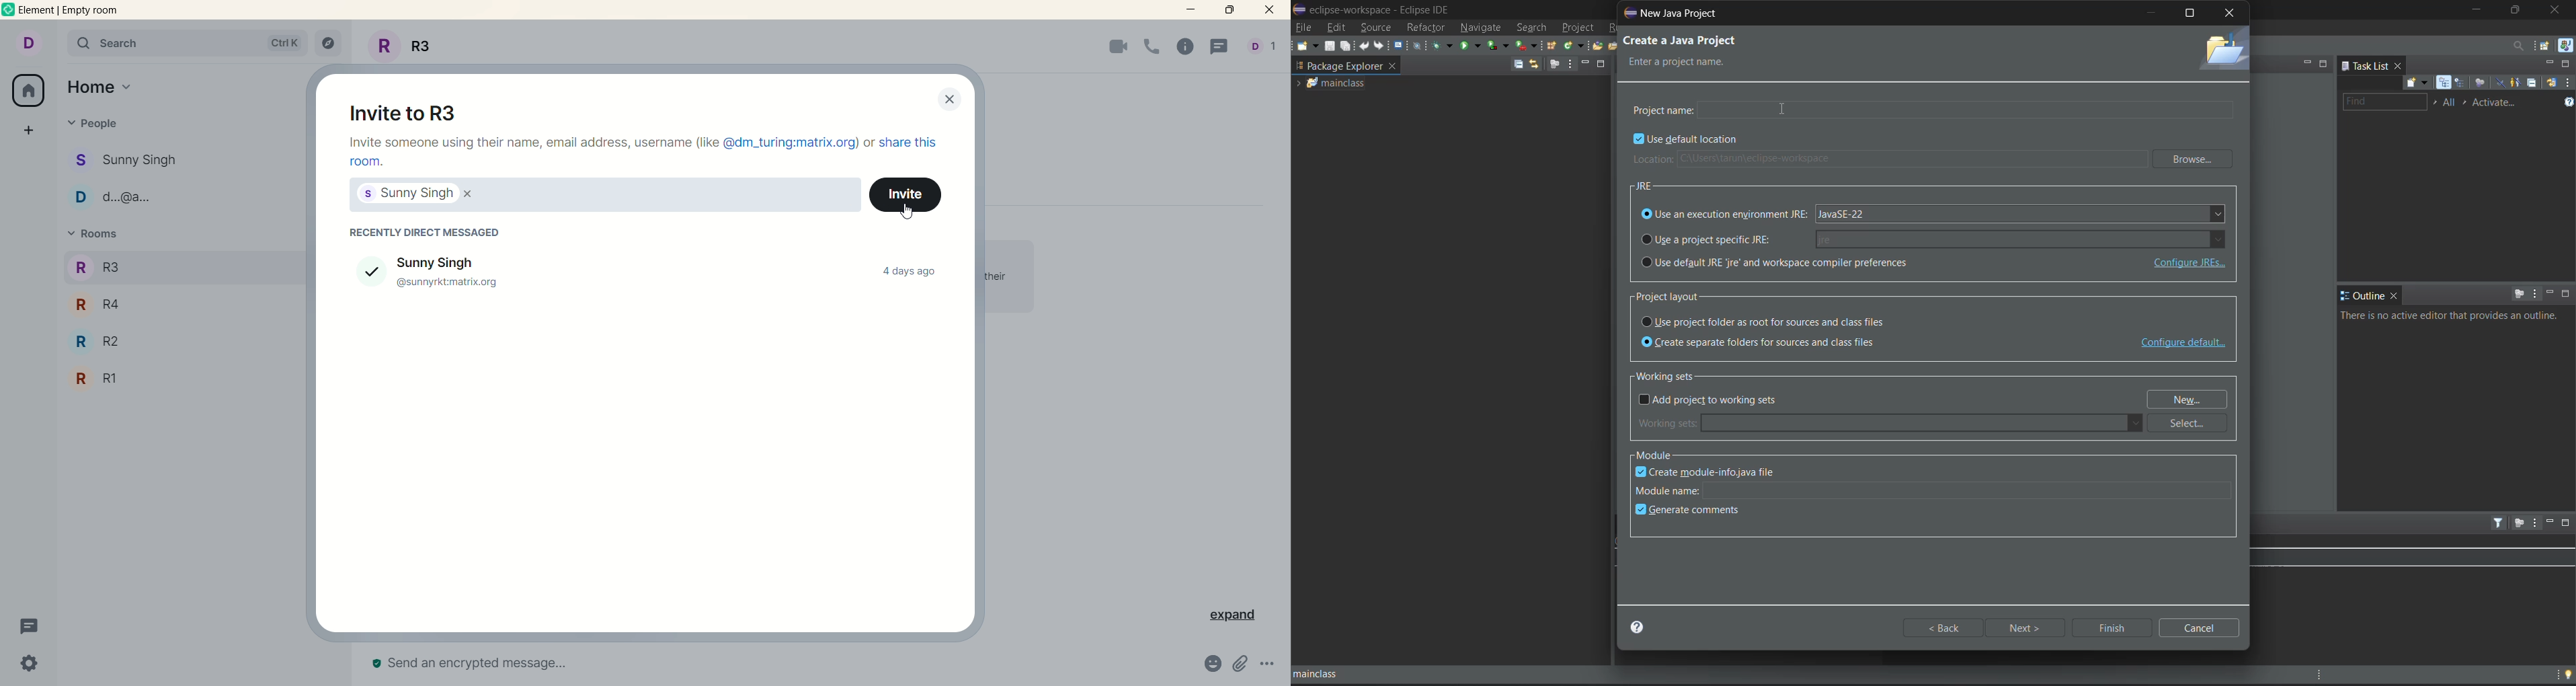 Image resolution: width=2576 pixels, height=700 pixels. I want to click on S Sunny Singh, so click(128, 163).